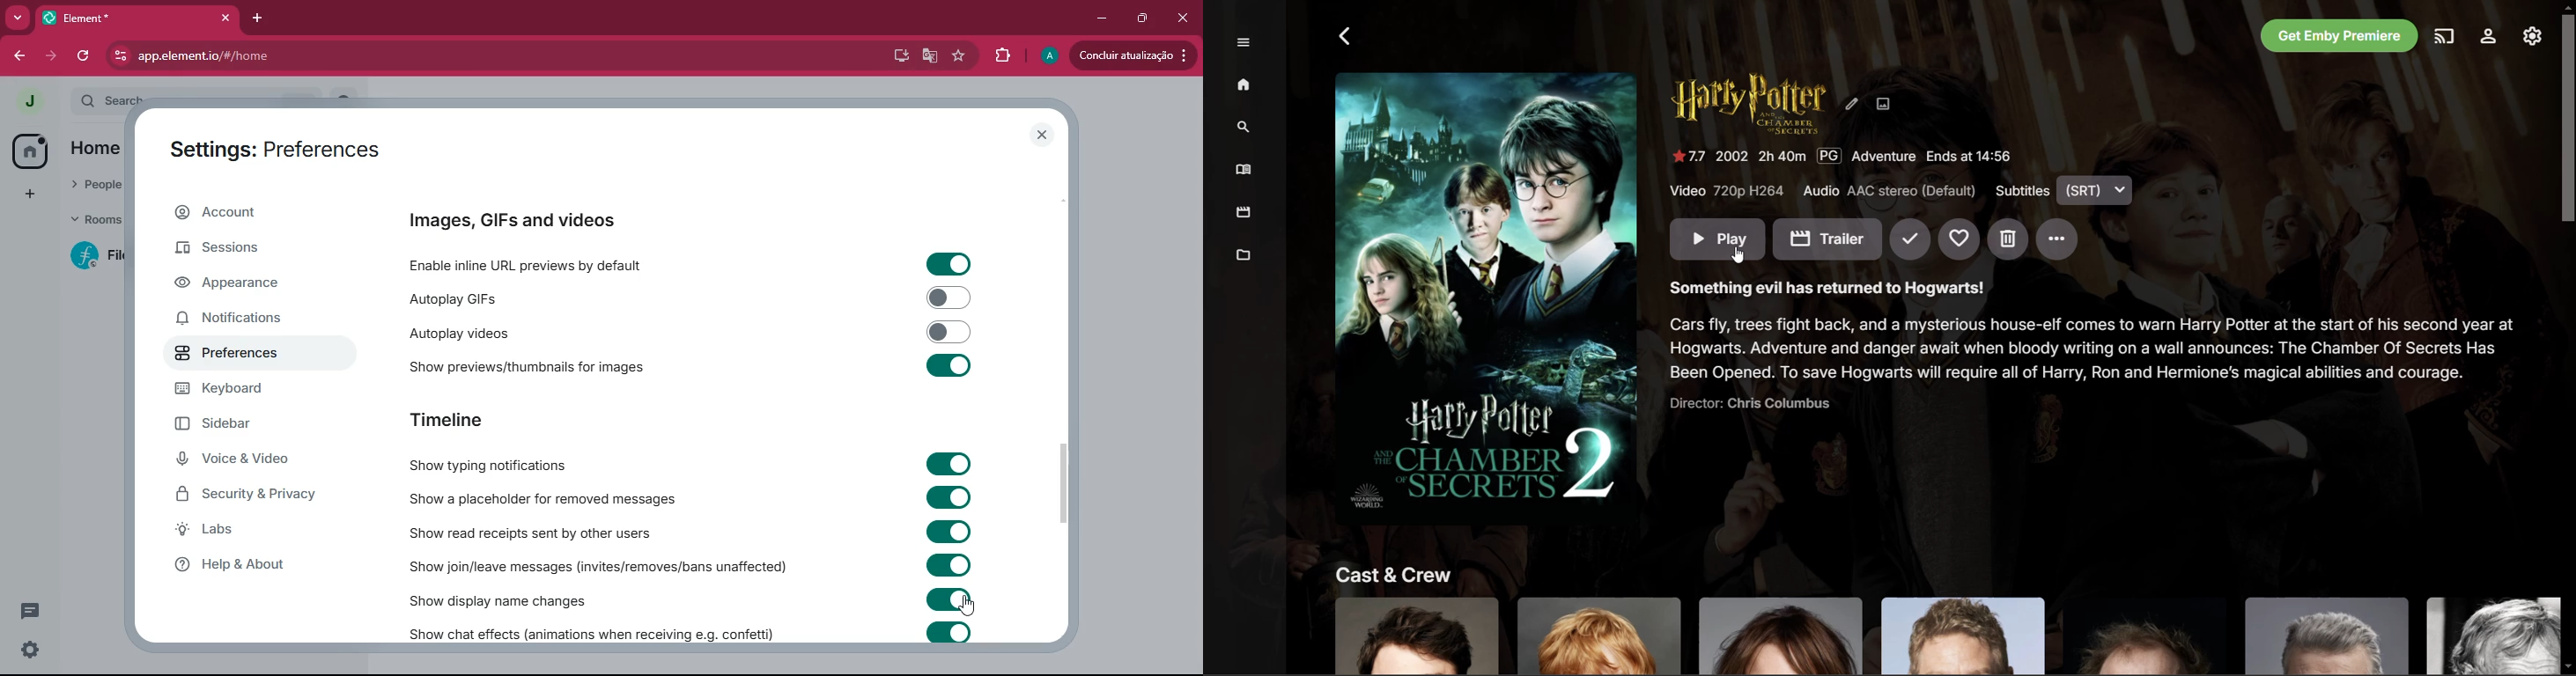 The image size is (2576, 700). What do you see at coordinates (950, 464) in the screenshot?
I see `toggle on/off` at bounding box center [950, 464].